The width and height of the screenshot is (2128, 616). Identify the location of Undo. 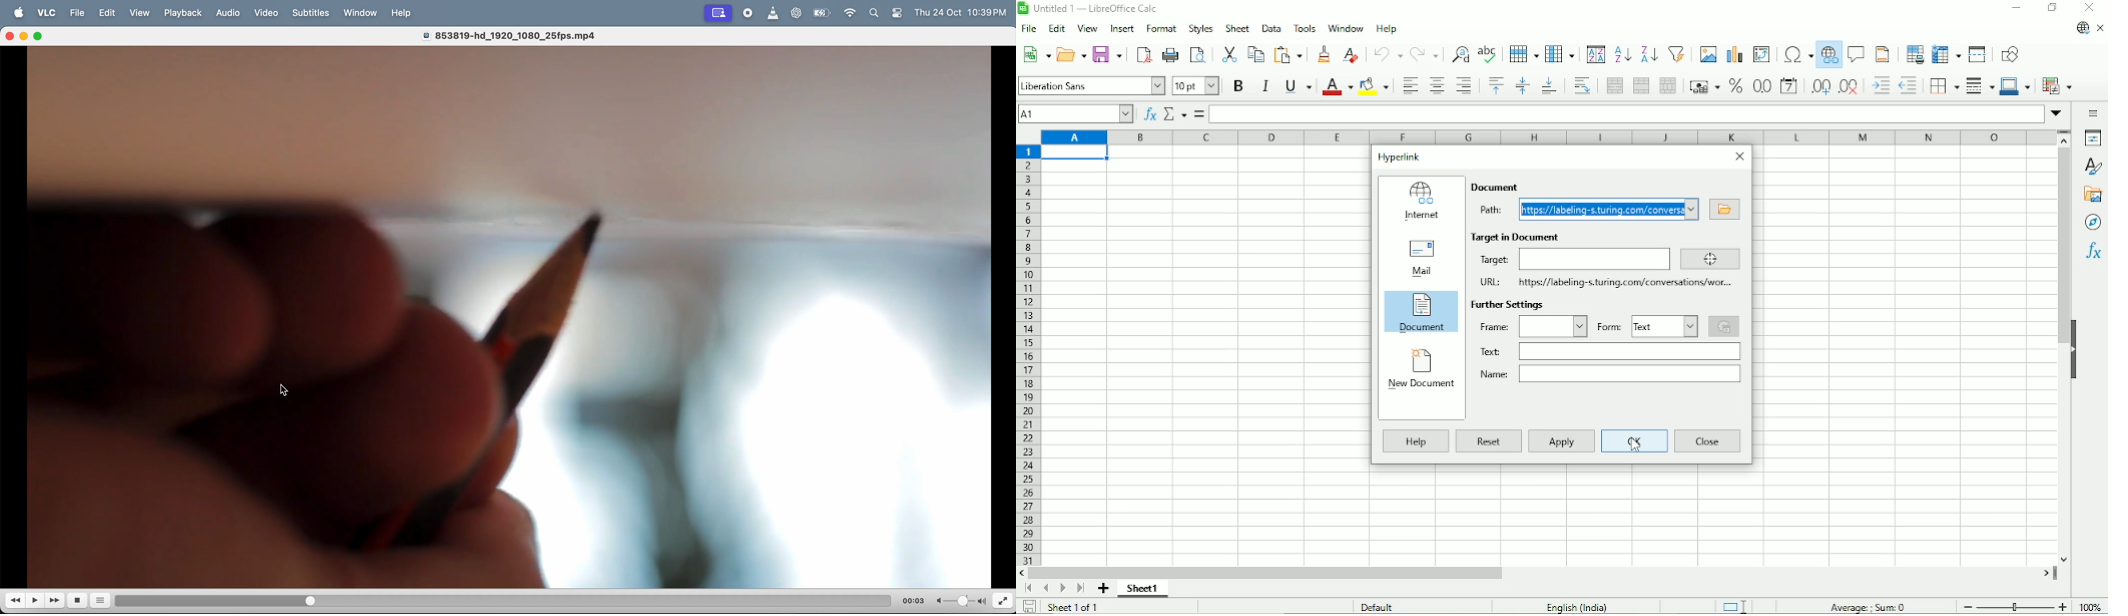
(1387, 54).